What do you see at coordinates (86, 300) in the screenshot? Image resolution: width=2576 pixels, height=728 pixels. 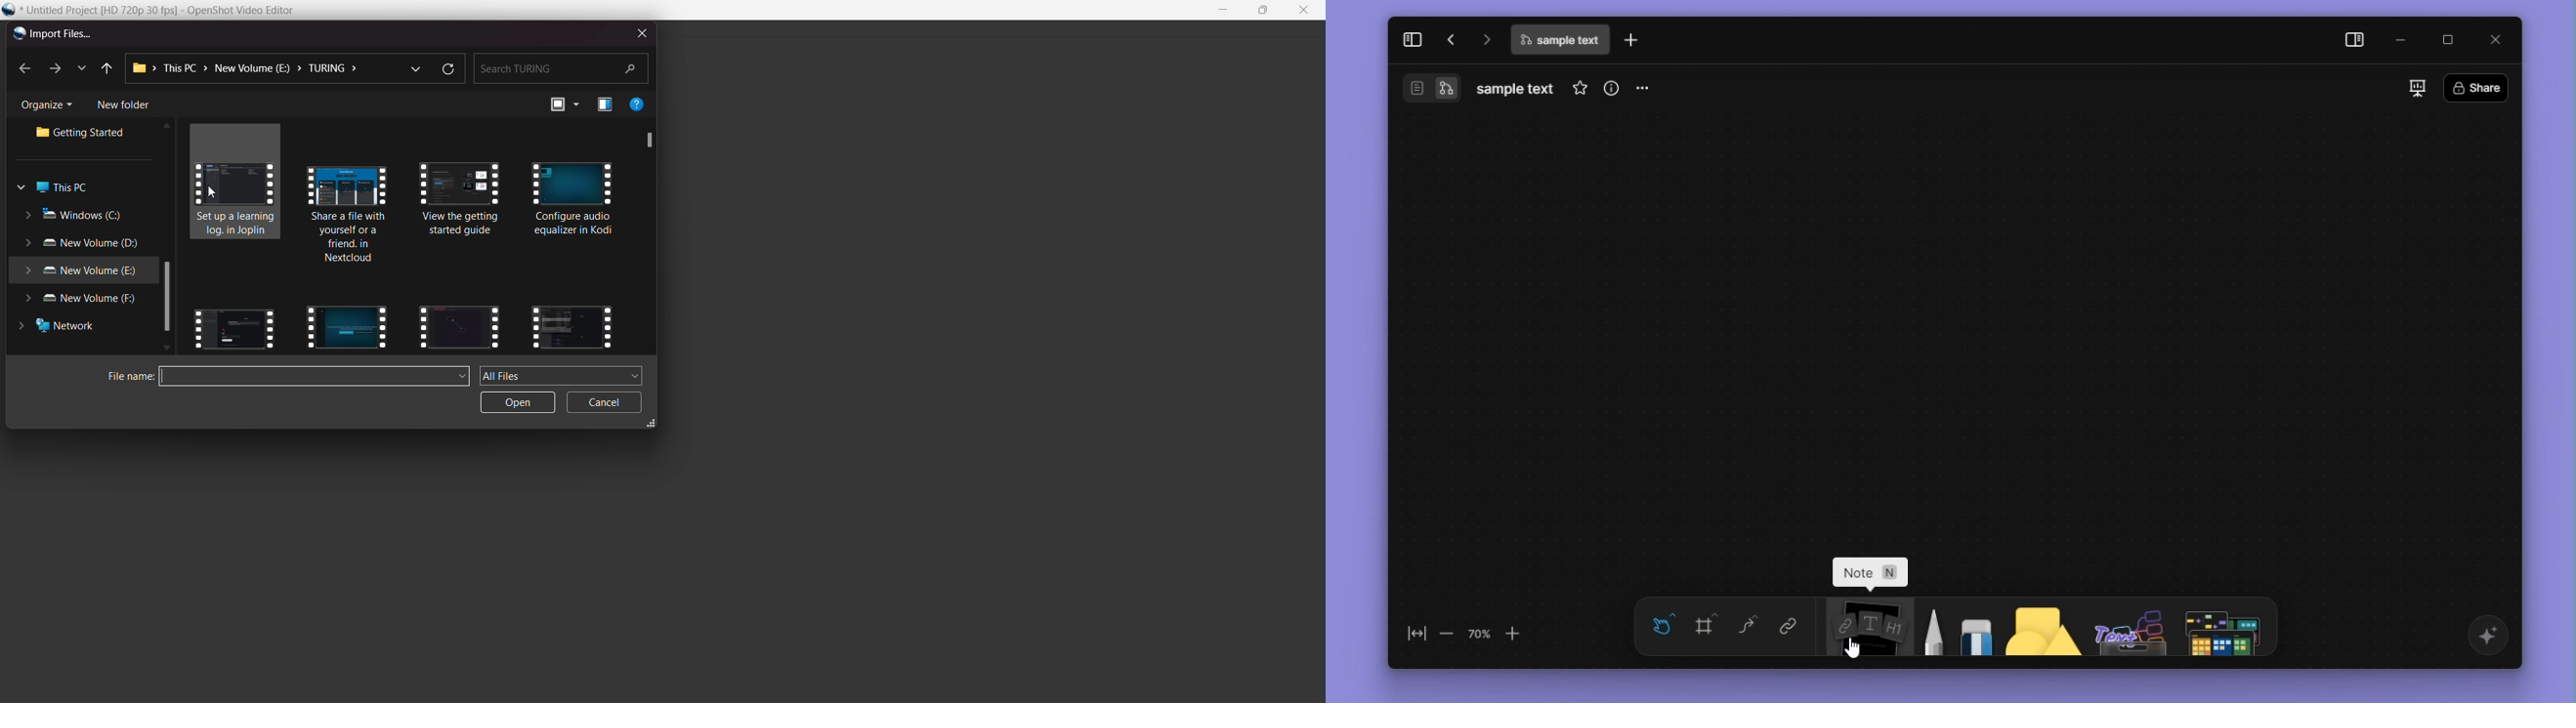 I see `new volume f` at bounding box center [86, 300].